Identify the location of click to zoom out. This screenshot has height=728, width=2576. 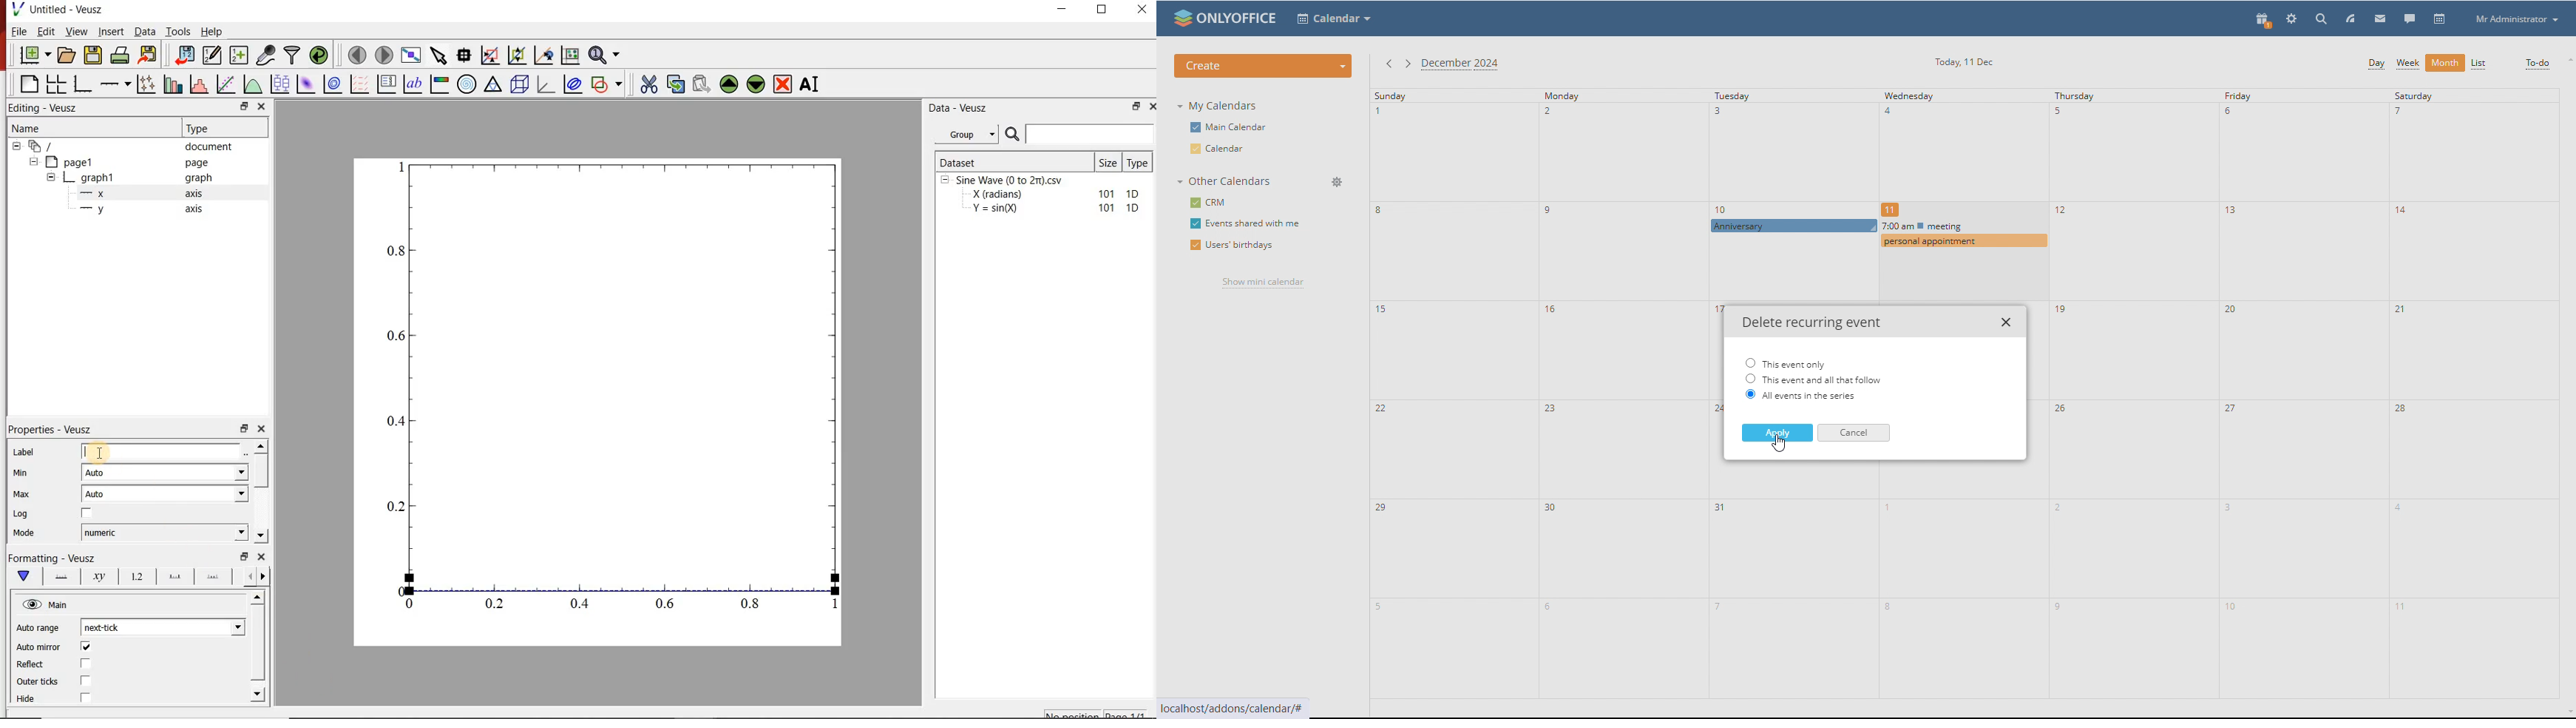
(519, 54).